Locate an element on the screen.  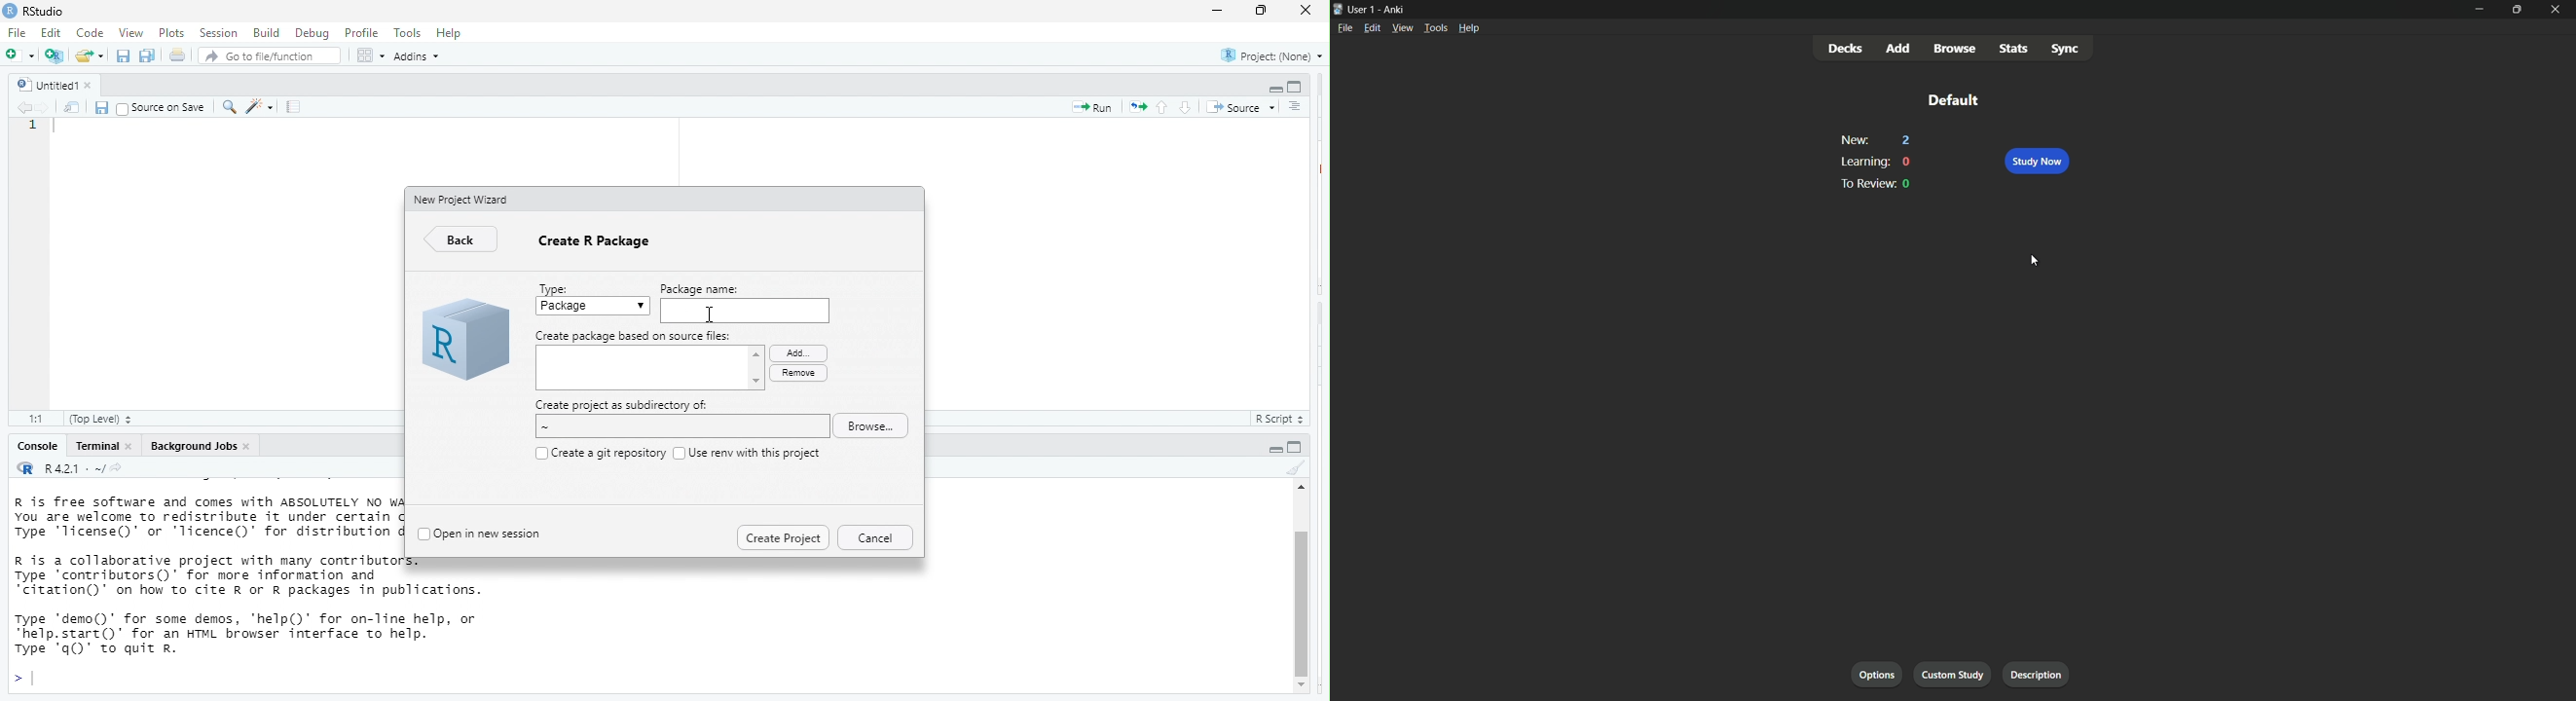
new file is located at coordinates (18, 55).